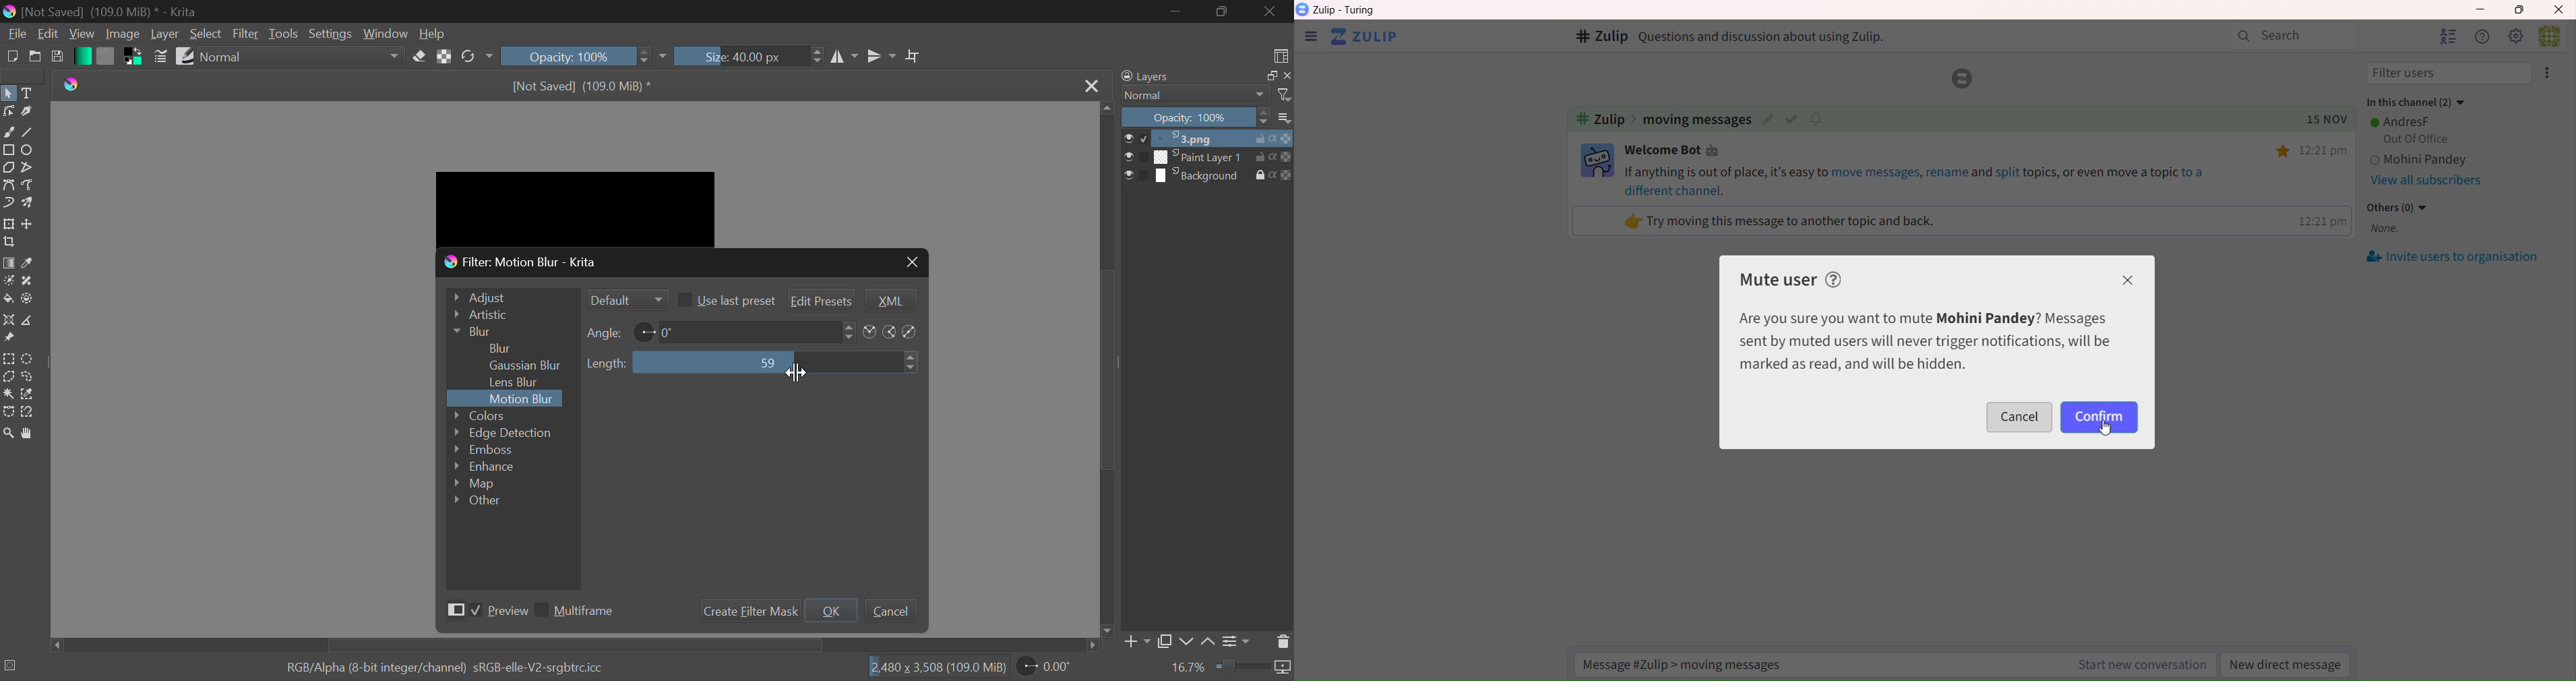 The height and width of the screenshot is (700, 2576). I want to click on 16.7%, so click(1188, 668).